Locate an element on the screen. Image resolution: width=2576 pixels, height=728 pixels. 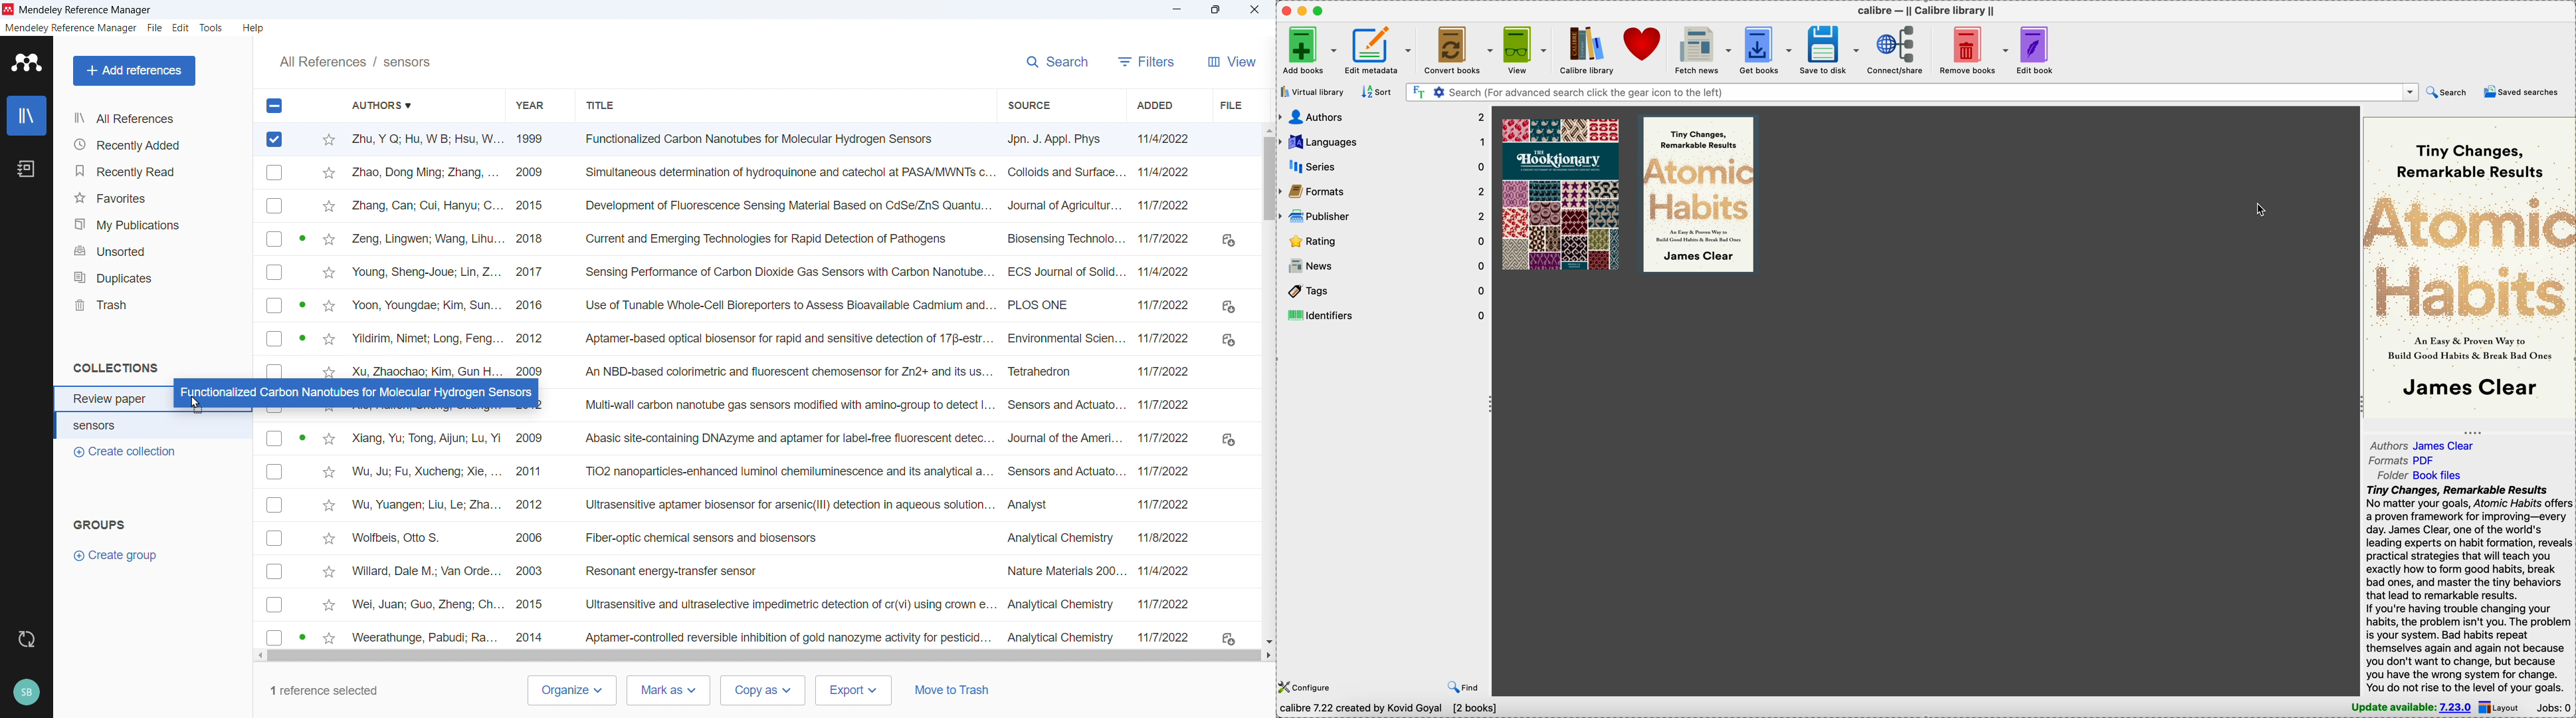
sync  is located at coordinates (27, 639).